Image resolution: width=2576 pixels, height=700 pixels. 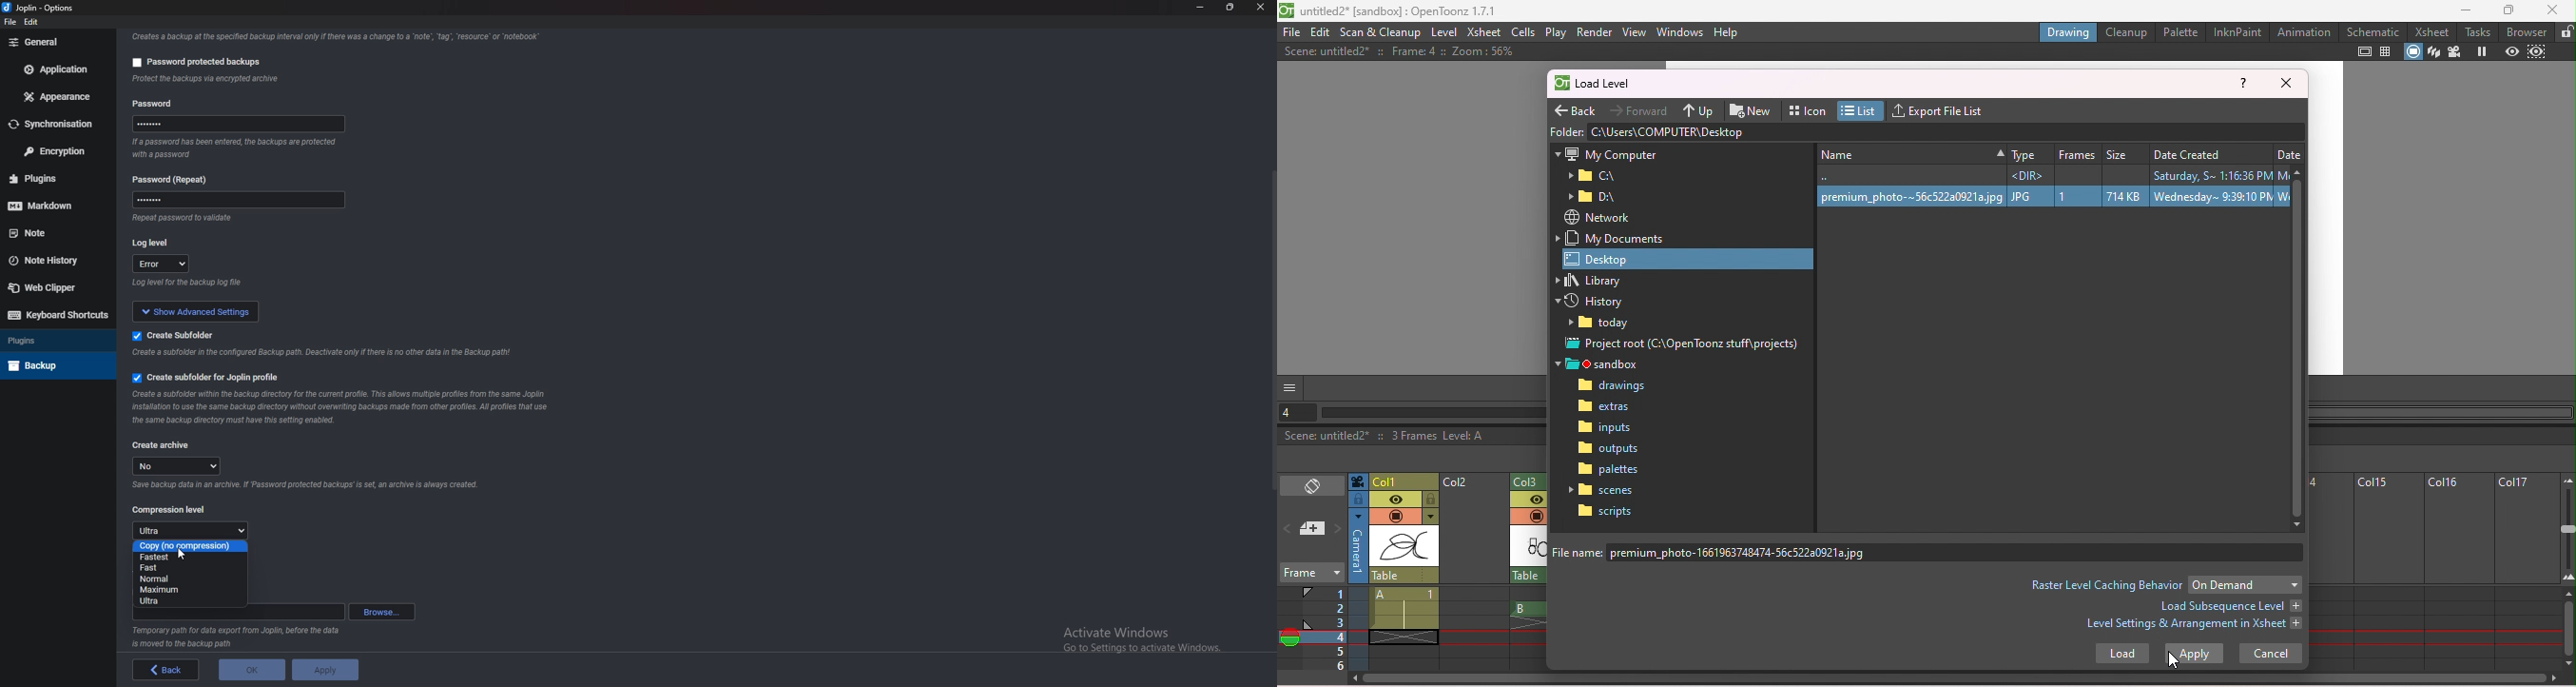 What do you see at coordinates (57, 70) in the screenshot?
I see `Application` at bounding box center [57, 70].